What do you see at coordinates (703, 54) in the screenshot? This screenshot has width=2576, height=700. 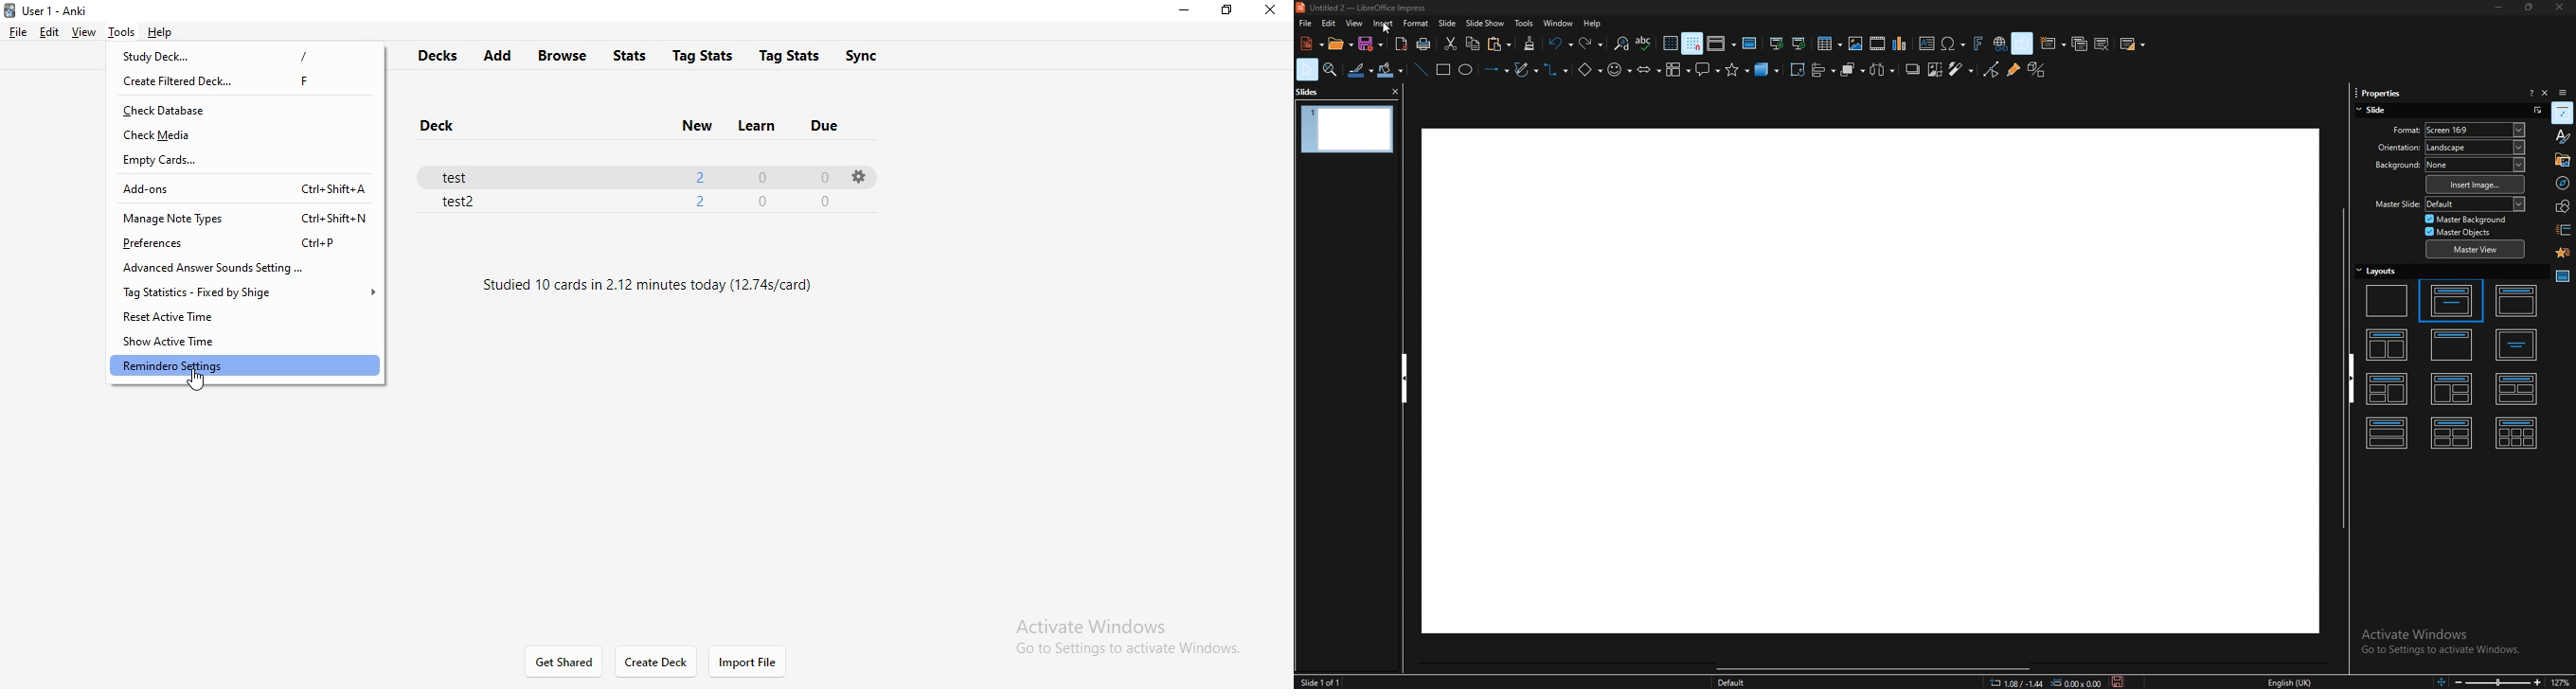 I see `tag stats` at bounding box center [703, 54].